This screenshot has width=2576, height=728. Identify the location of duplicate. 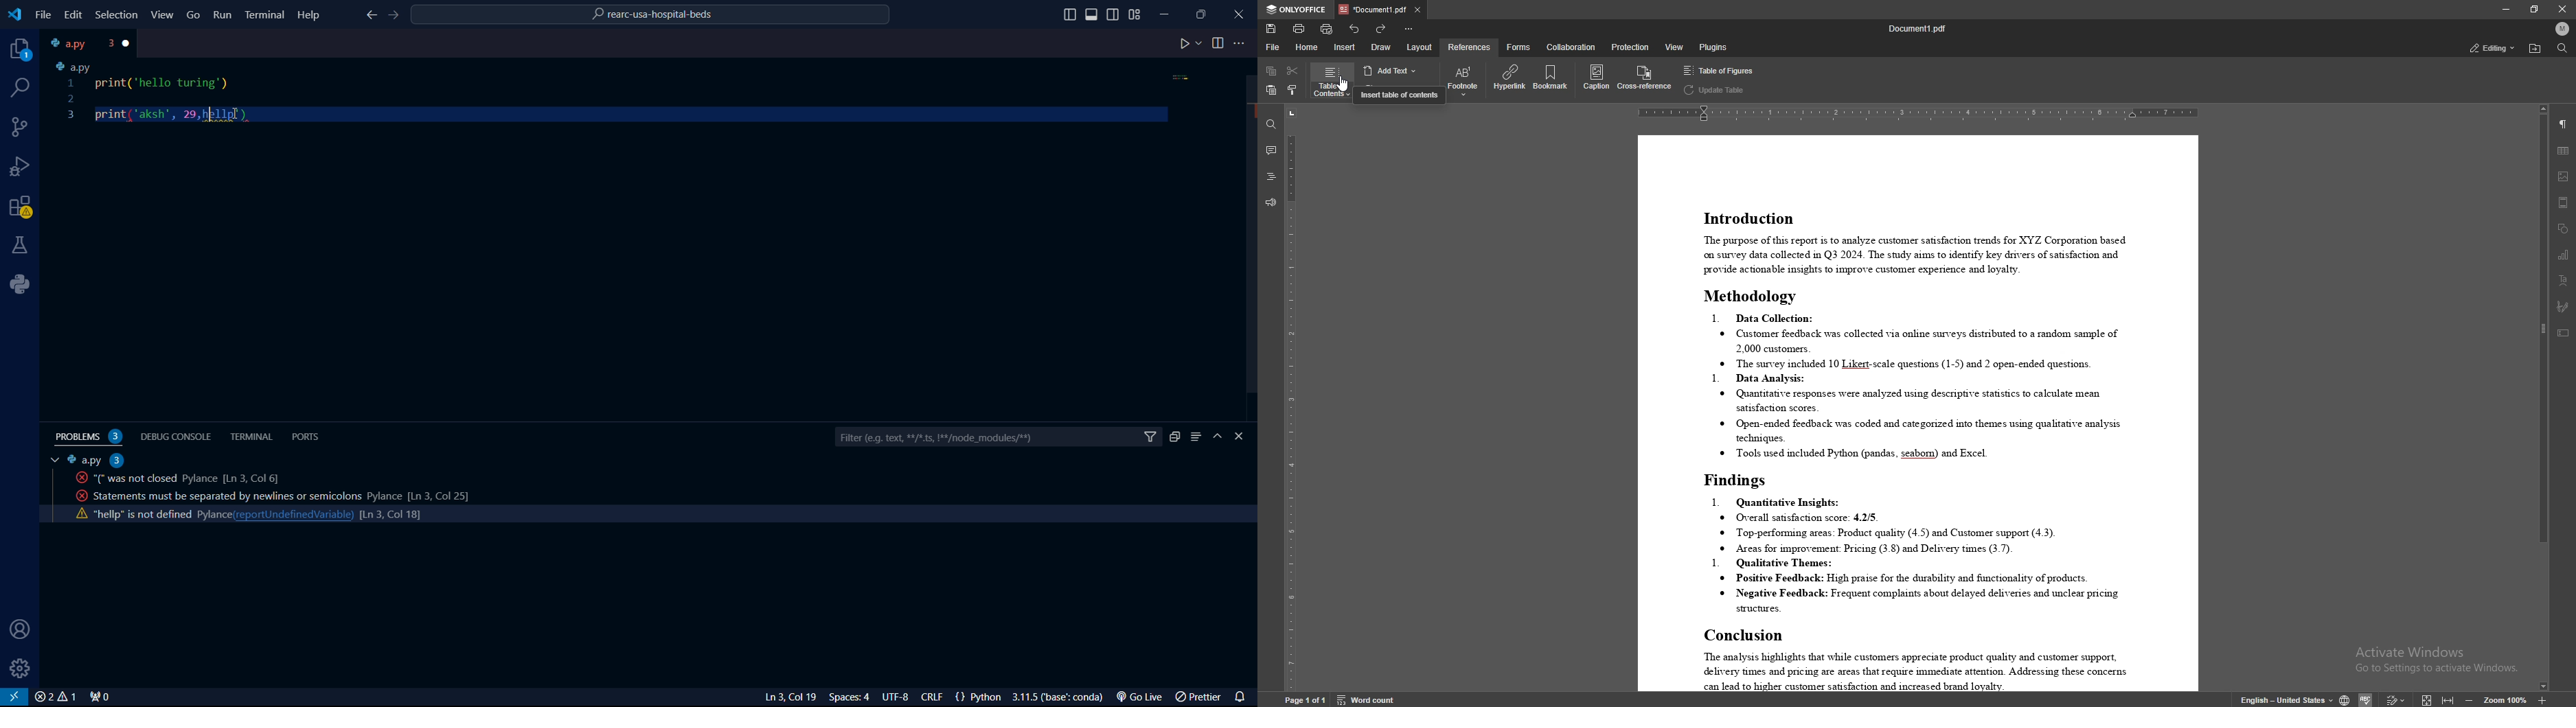
(1174, 437).